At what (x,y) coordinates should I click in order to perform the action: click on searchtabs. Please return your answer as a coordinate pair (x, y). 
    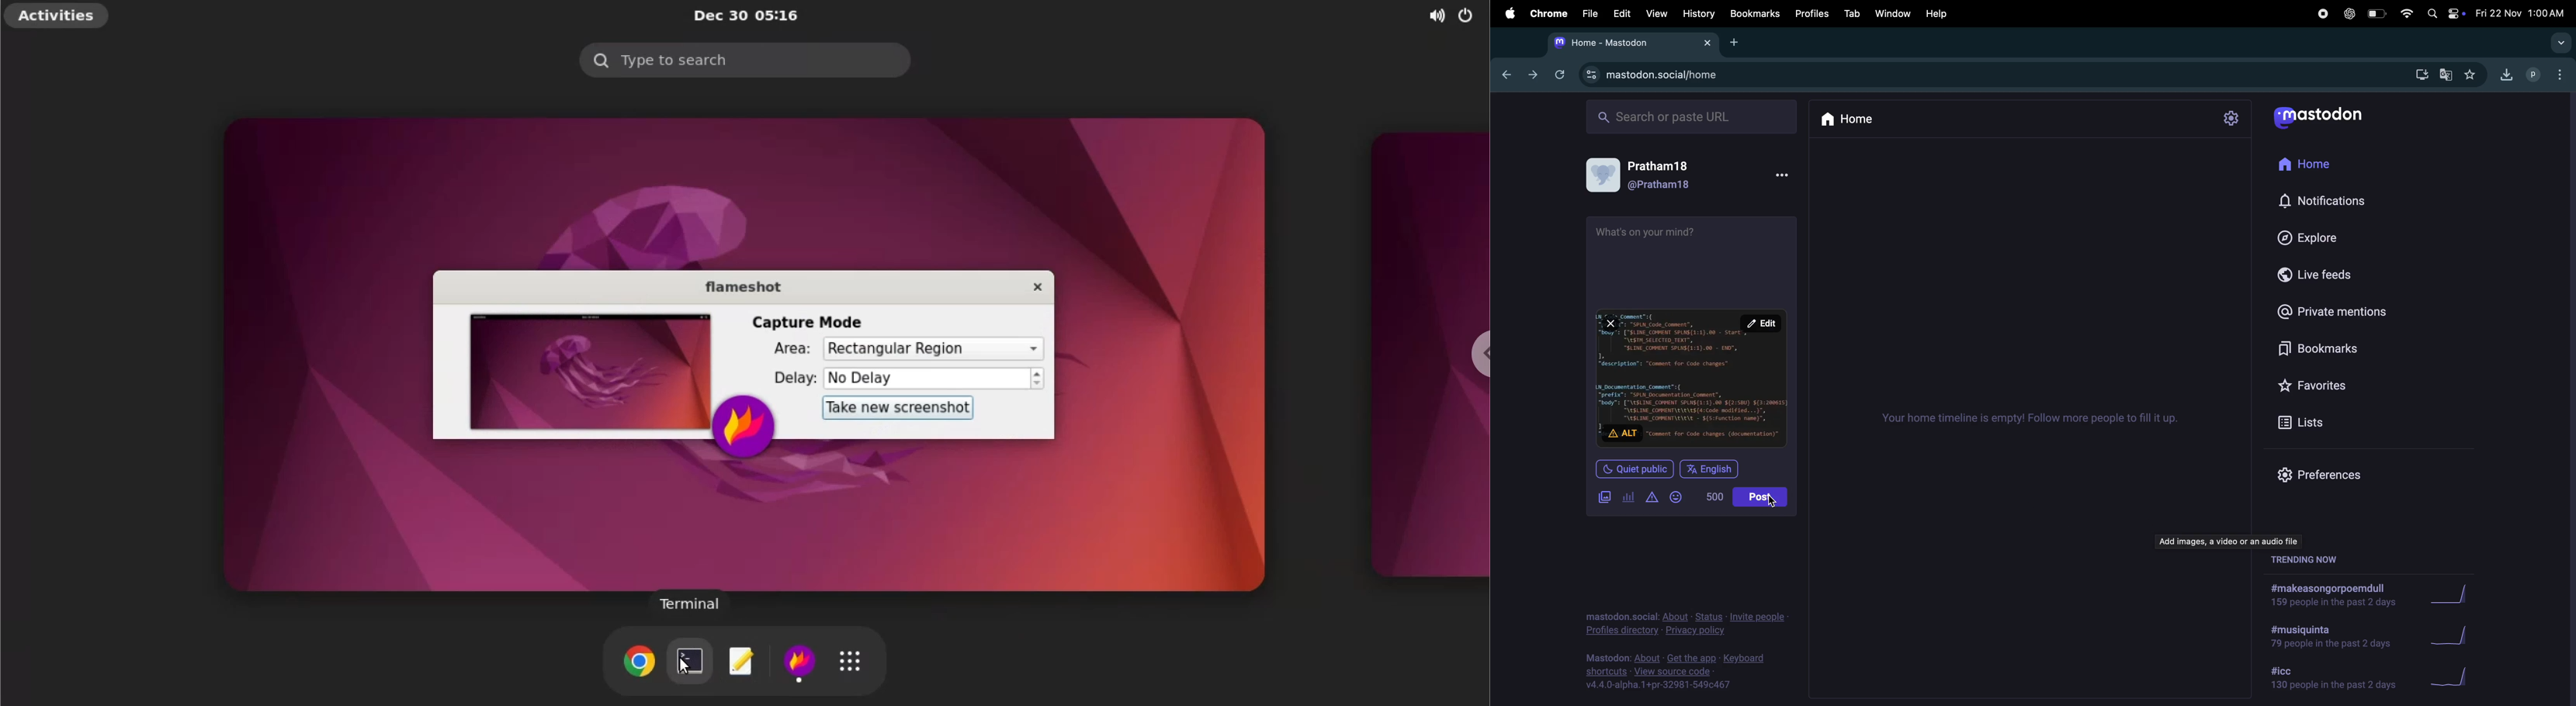
    Looking at the image, I should click on (2558, 45).